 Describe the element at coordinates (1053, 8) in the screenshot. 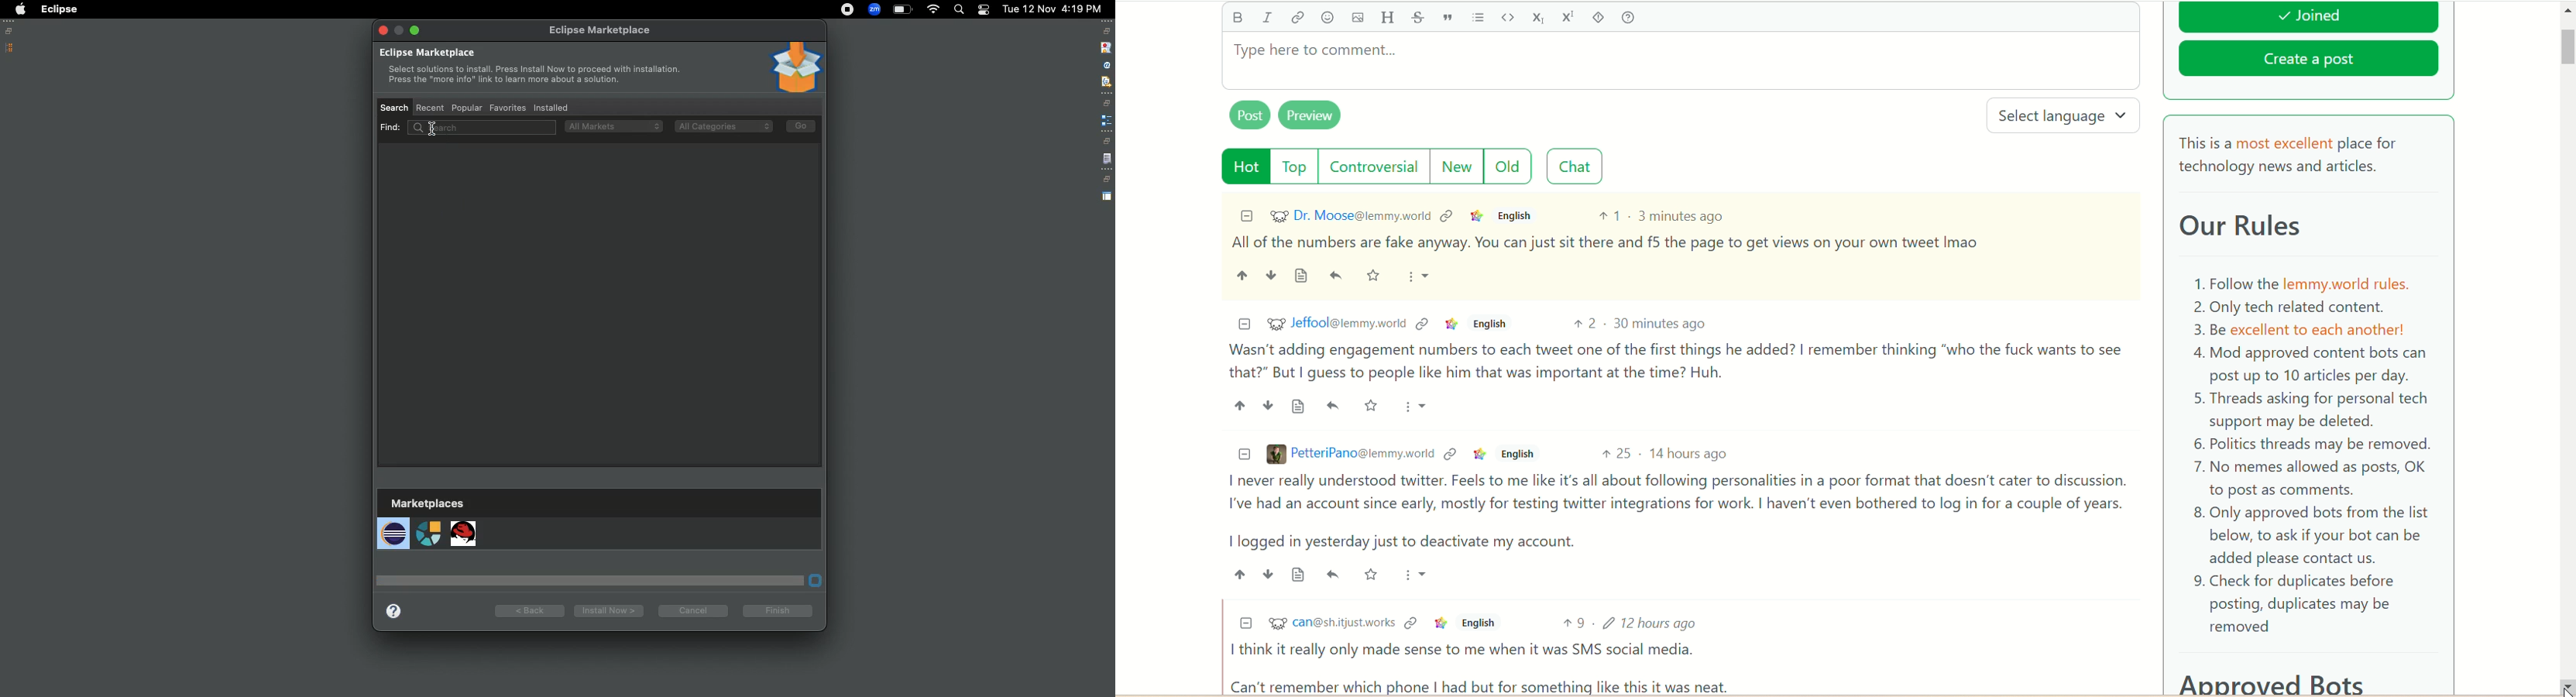

I see `Date/time` at that location.